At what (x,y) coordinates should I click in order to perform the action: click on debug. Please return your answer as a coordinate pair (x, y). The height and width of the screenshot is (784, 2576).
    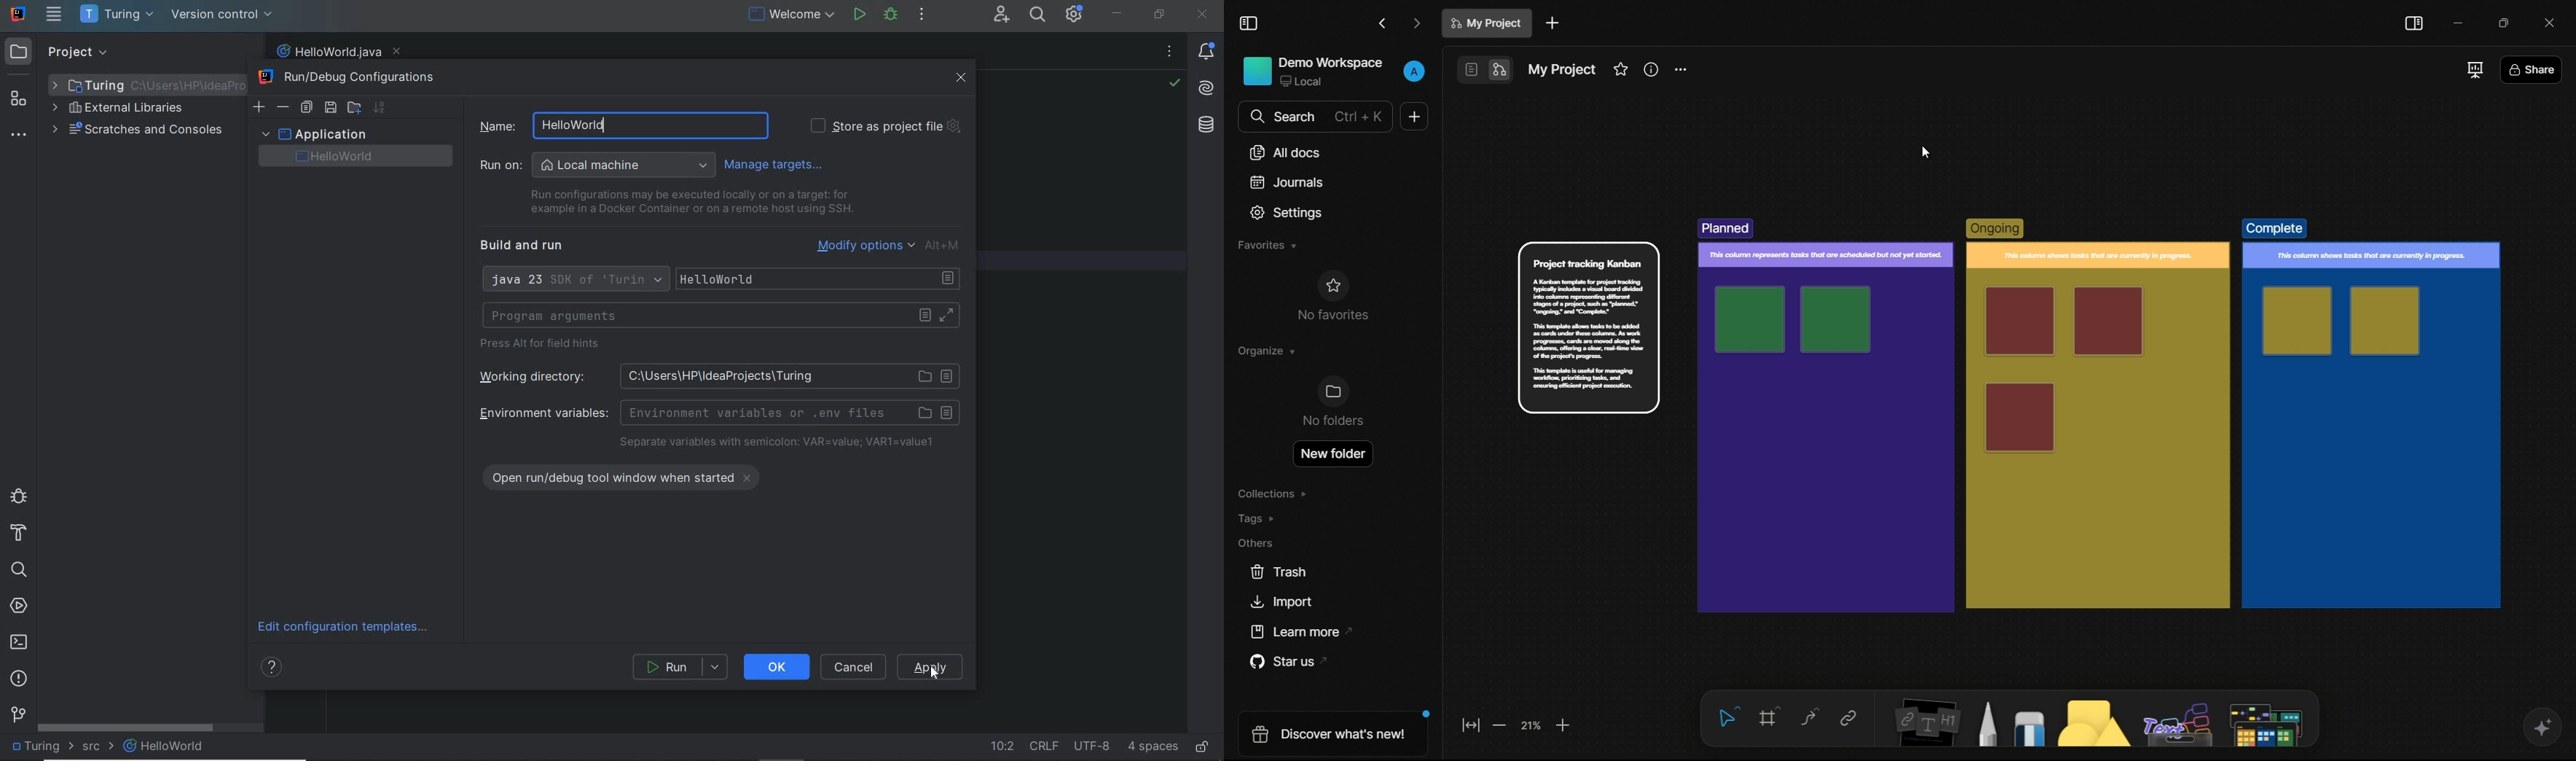
    Looking at the image, I should click on (891, 15).